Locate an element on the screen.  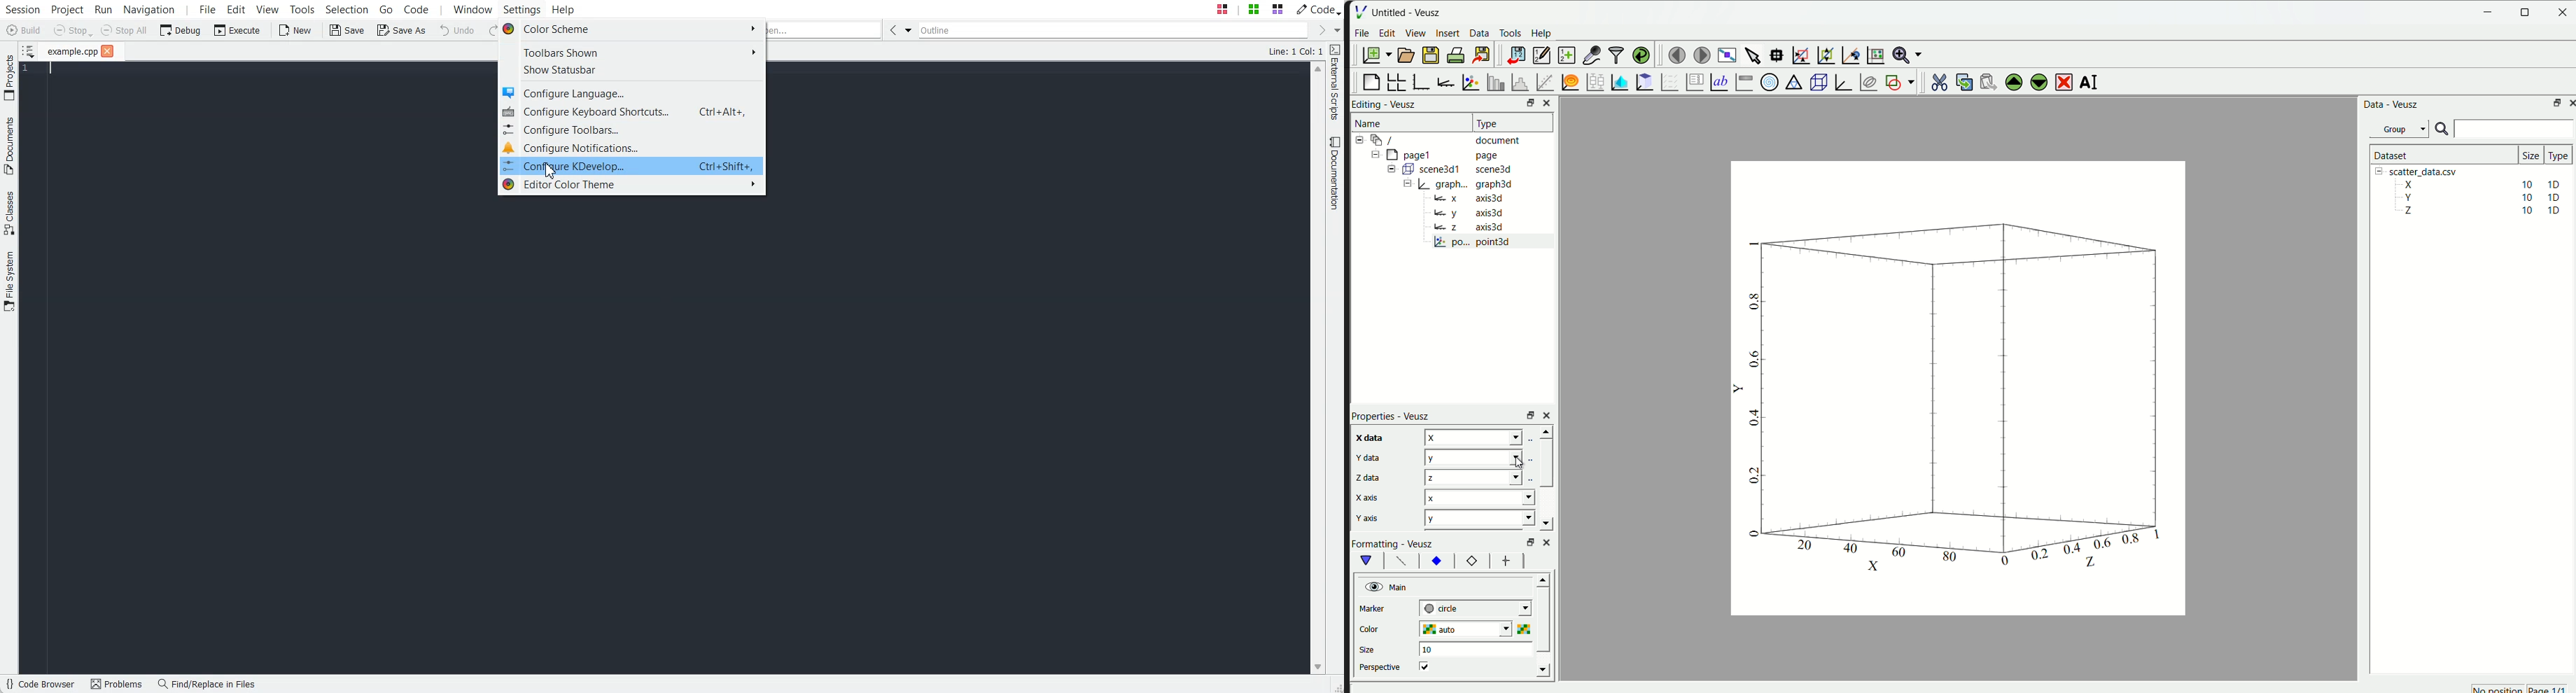
plot key is located at coordinates (1692, 83).